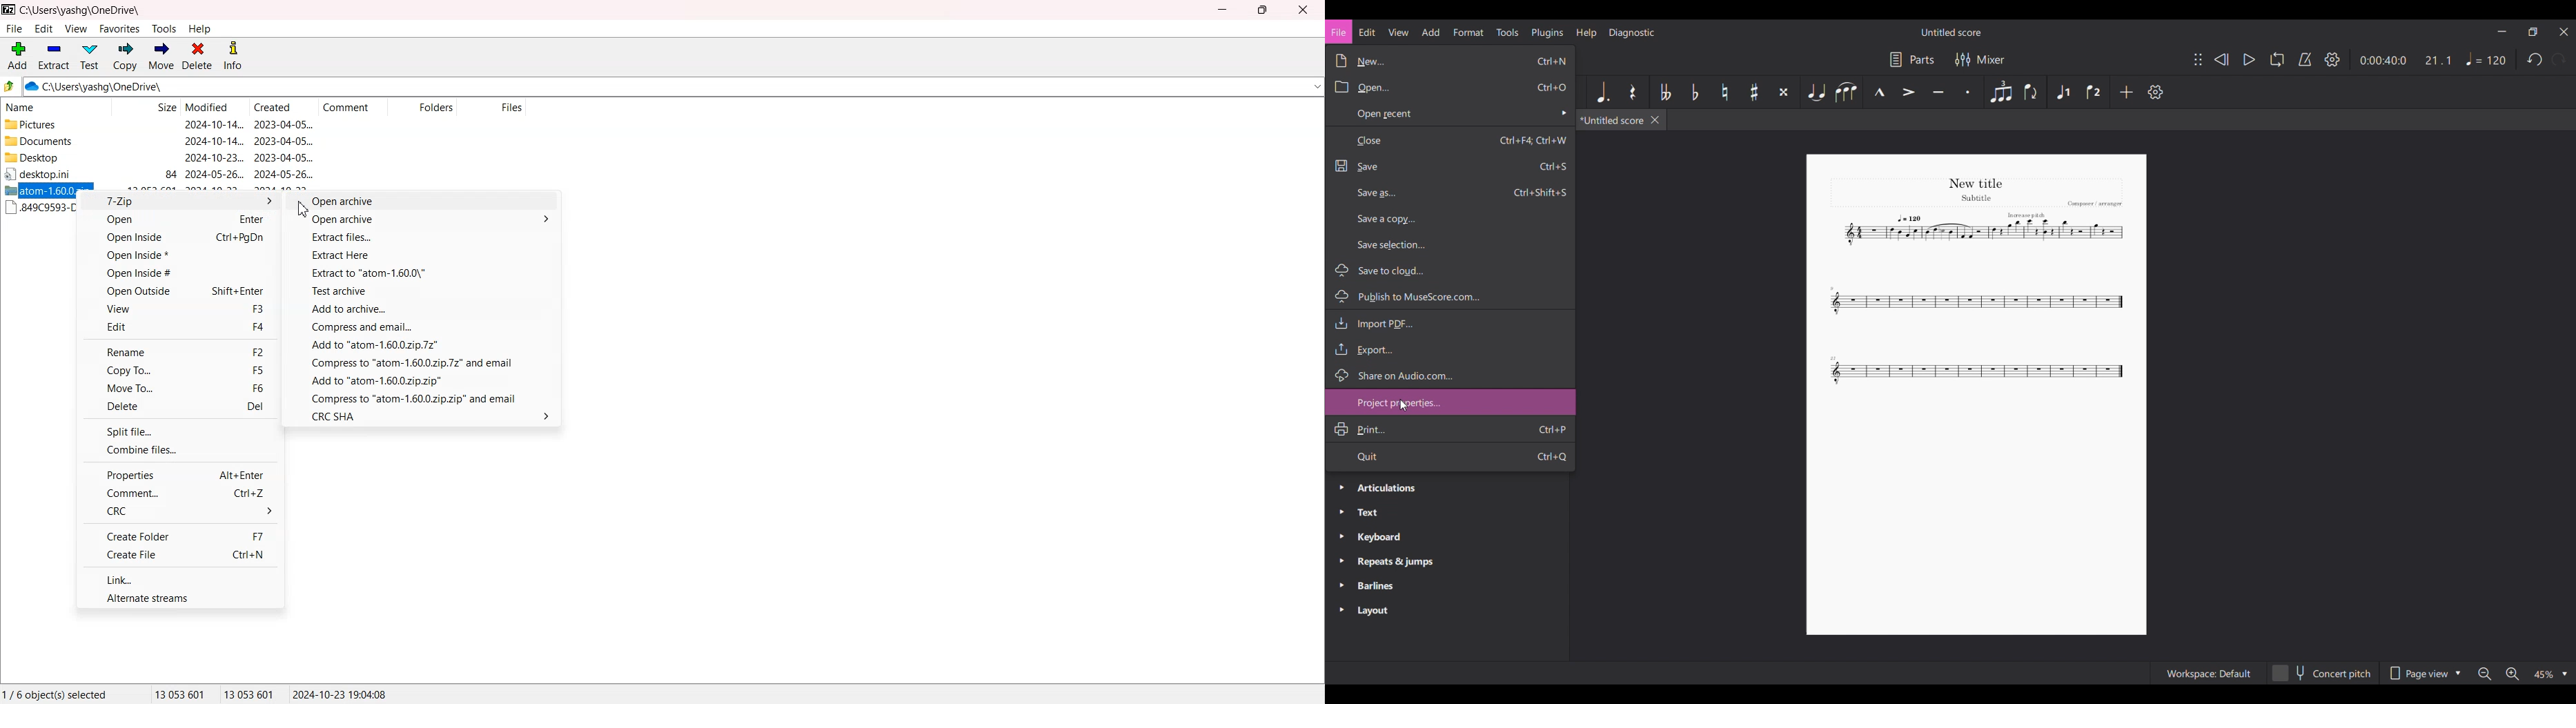 The image size is (2576, 728). I want to click on Marcato, so click(1880, 92).